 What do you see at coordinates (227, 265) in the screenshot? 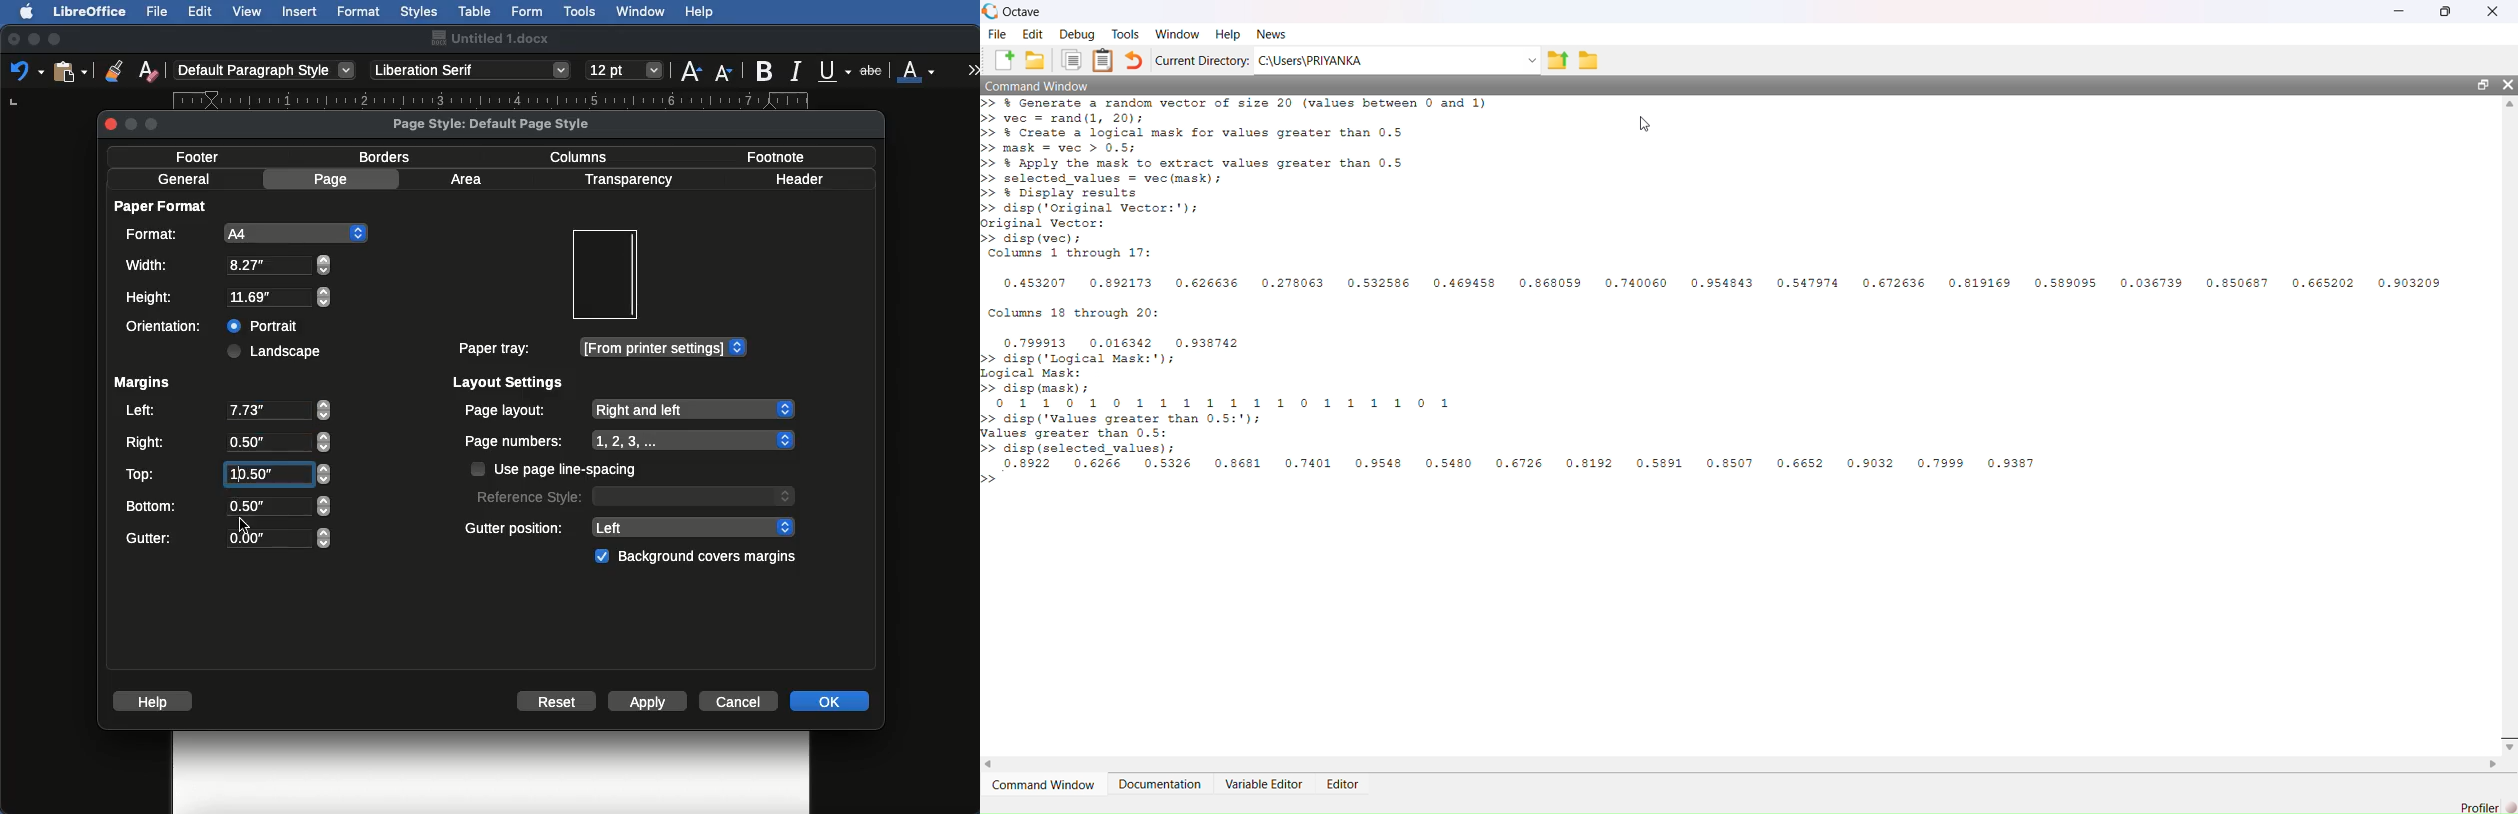
I see `Width` at bounding box center [227, 265].